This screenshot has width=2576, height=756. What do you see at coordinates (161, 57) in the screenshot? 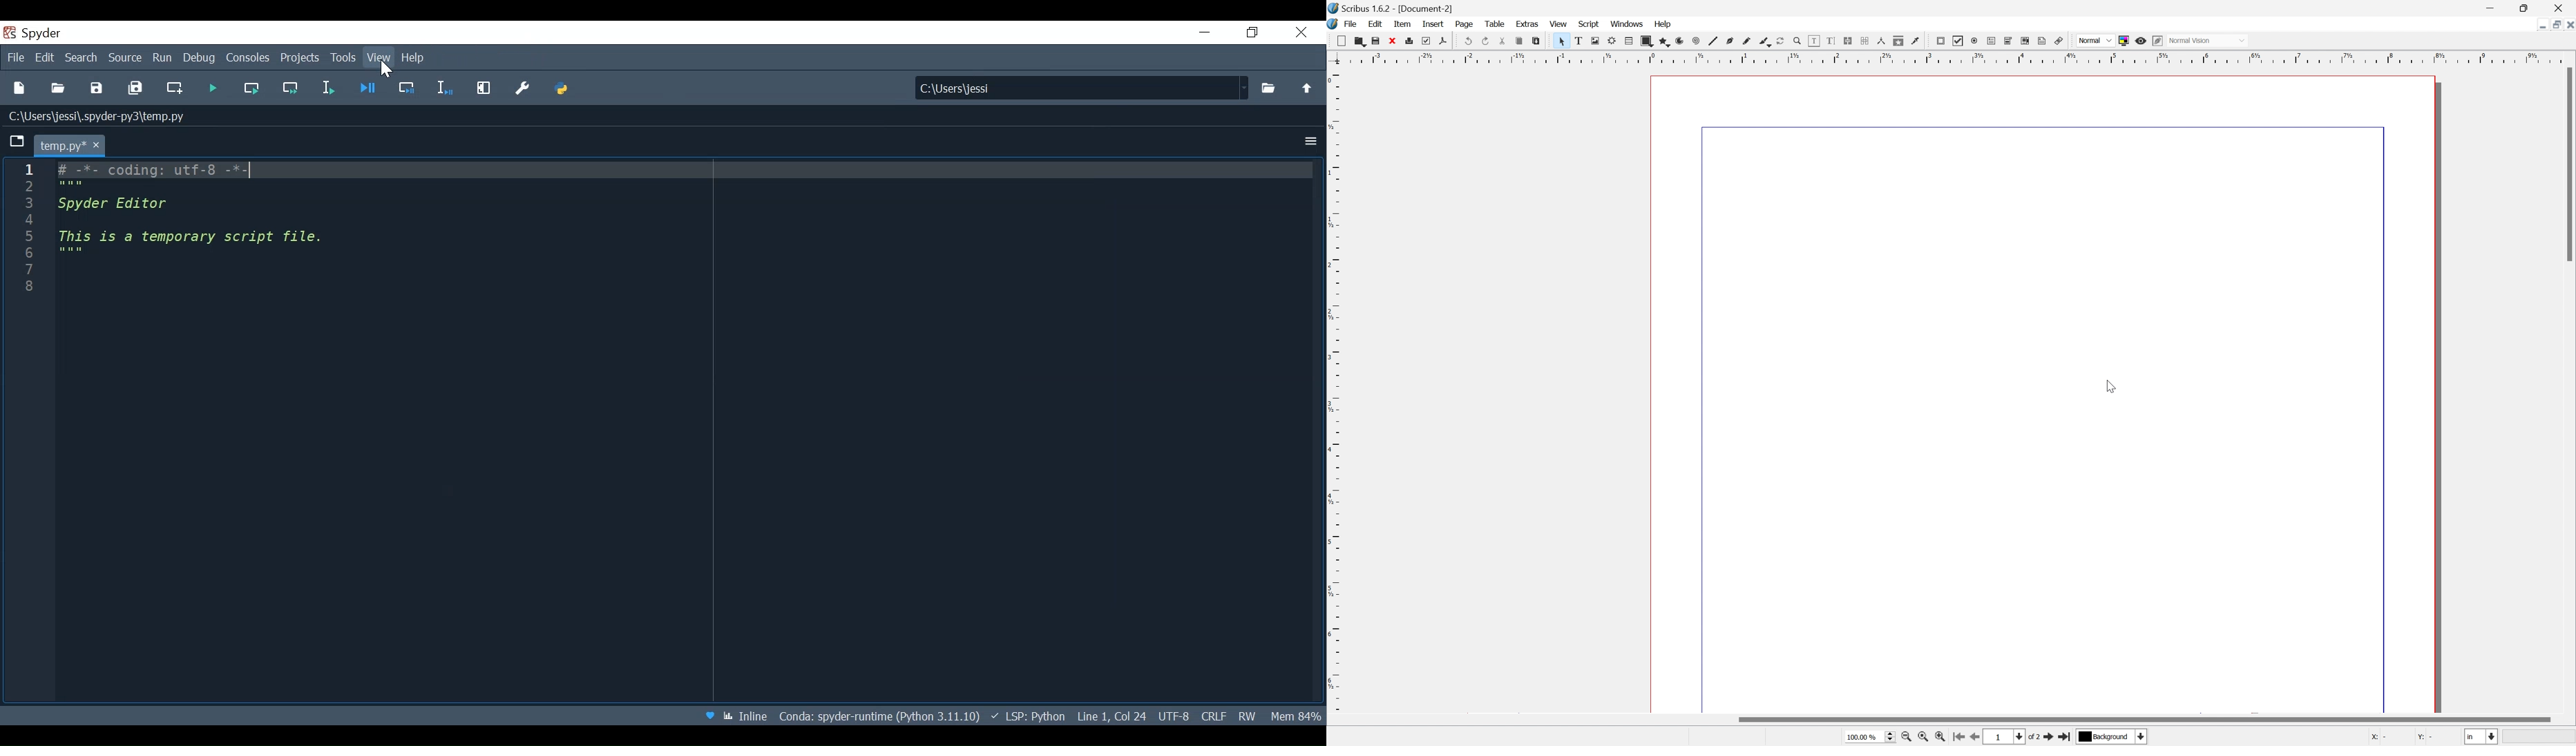
I see `Run` at bounding box center [161, 57].